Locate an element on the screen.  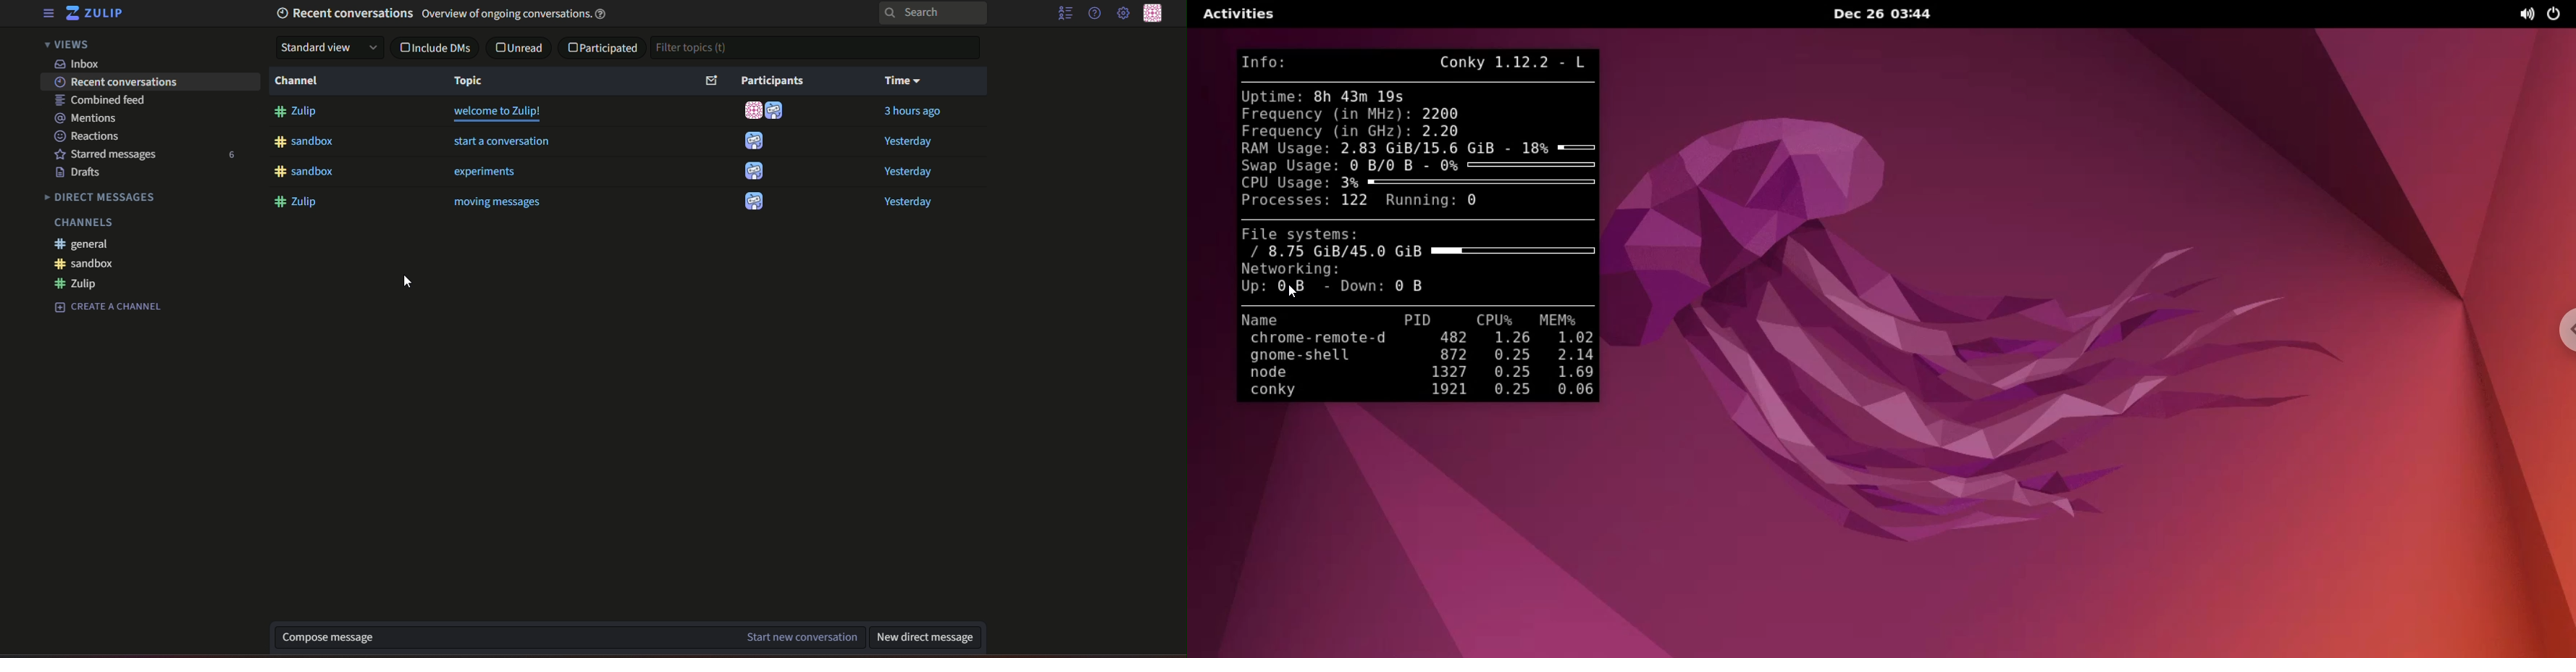
#sandbox is located at coordinates (305, 171).